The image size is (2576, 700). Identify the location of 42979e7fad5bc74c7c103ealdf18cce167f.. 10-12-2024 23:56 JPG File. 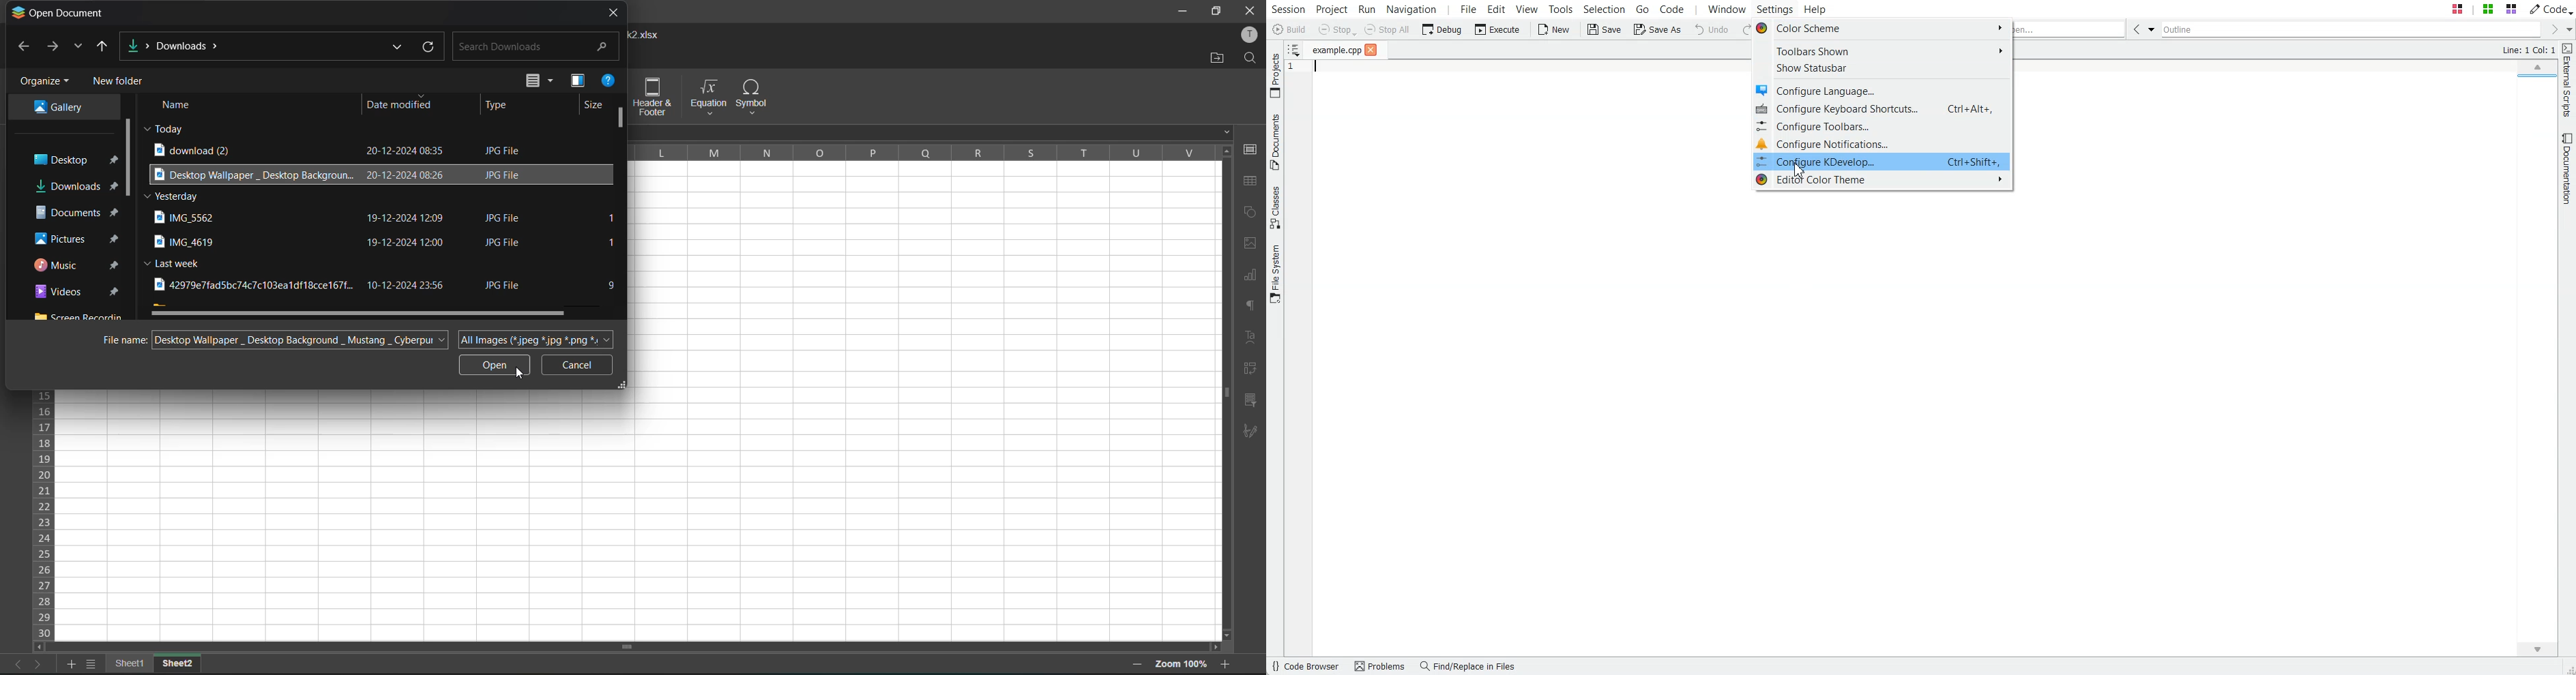
(346, 284).